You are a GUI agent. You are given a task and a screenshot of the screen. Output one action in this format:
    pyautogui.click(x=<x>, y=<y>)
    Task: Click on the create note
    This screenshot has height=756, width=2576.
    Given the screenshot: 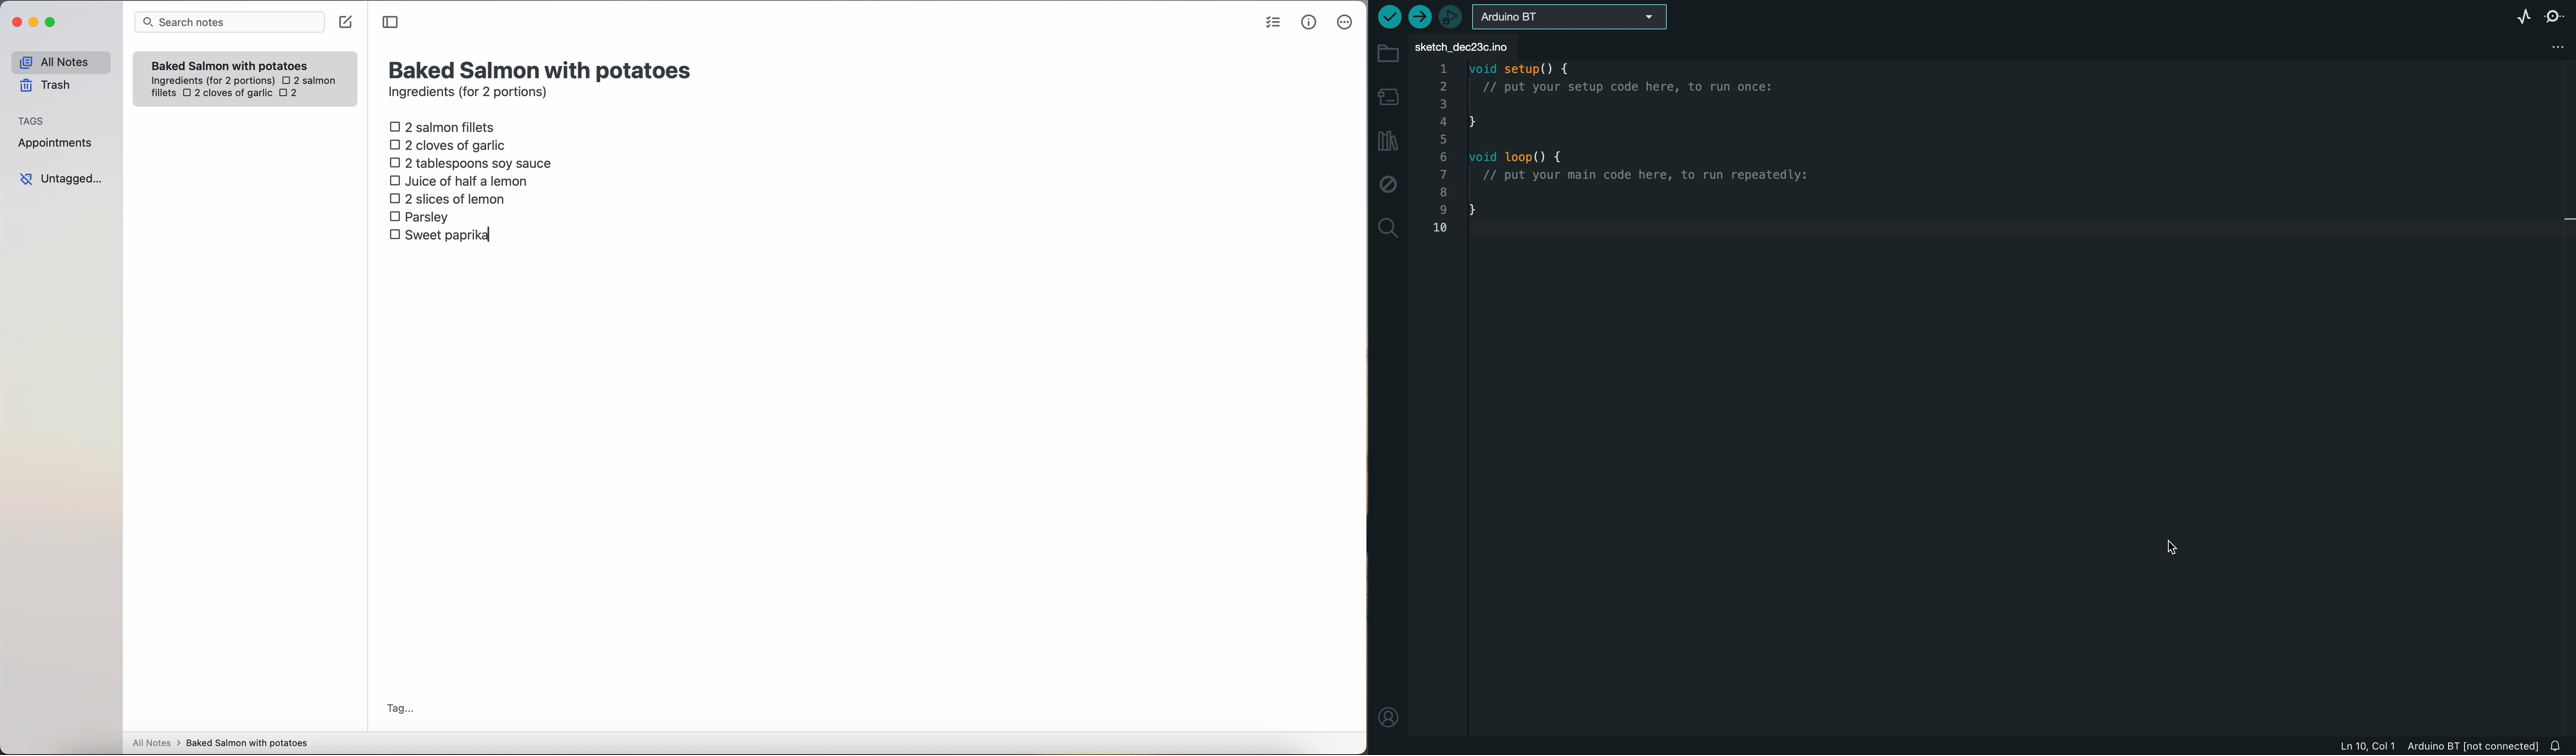 What is the action you would take?
    pyautogui.click(x=344, y=22)
    